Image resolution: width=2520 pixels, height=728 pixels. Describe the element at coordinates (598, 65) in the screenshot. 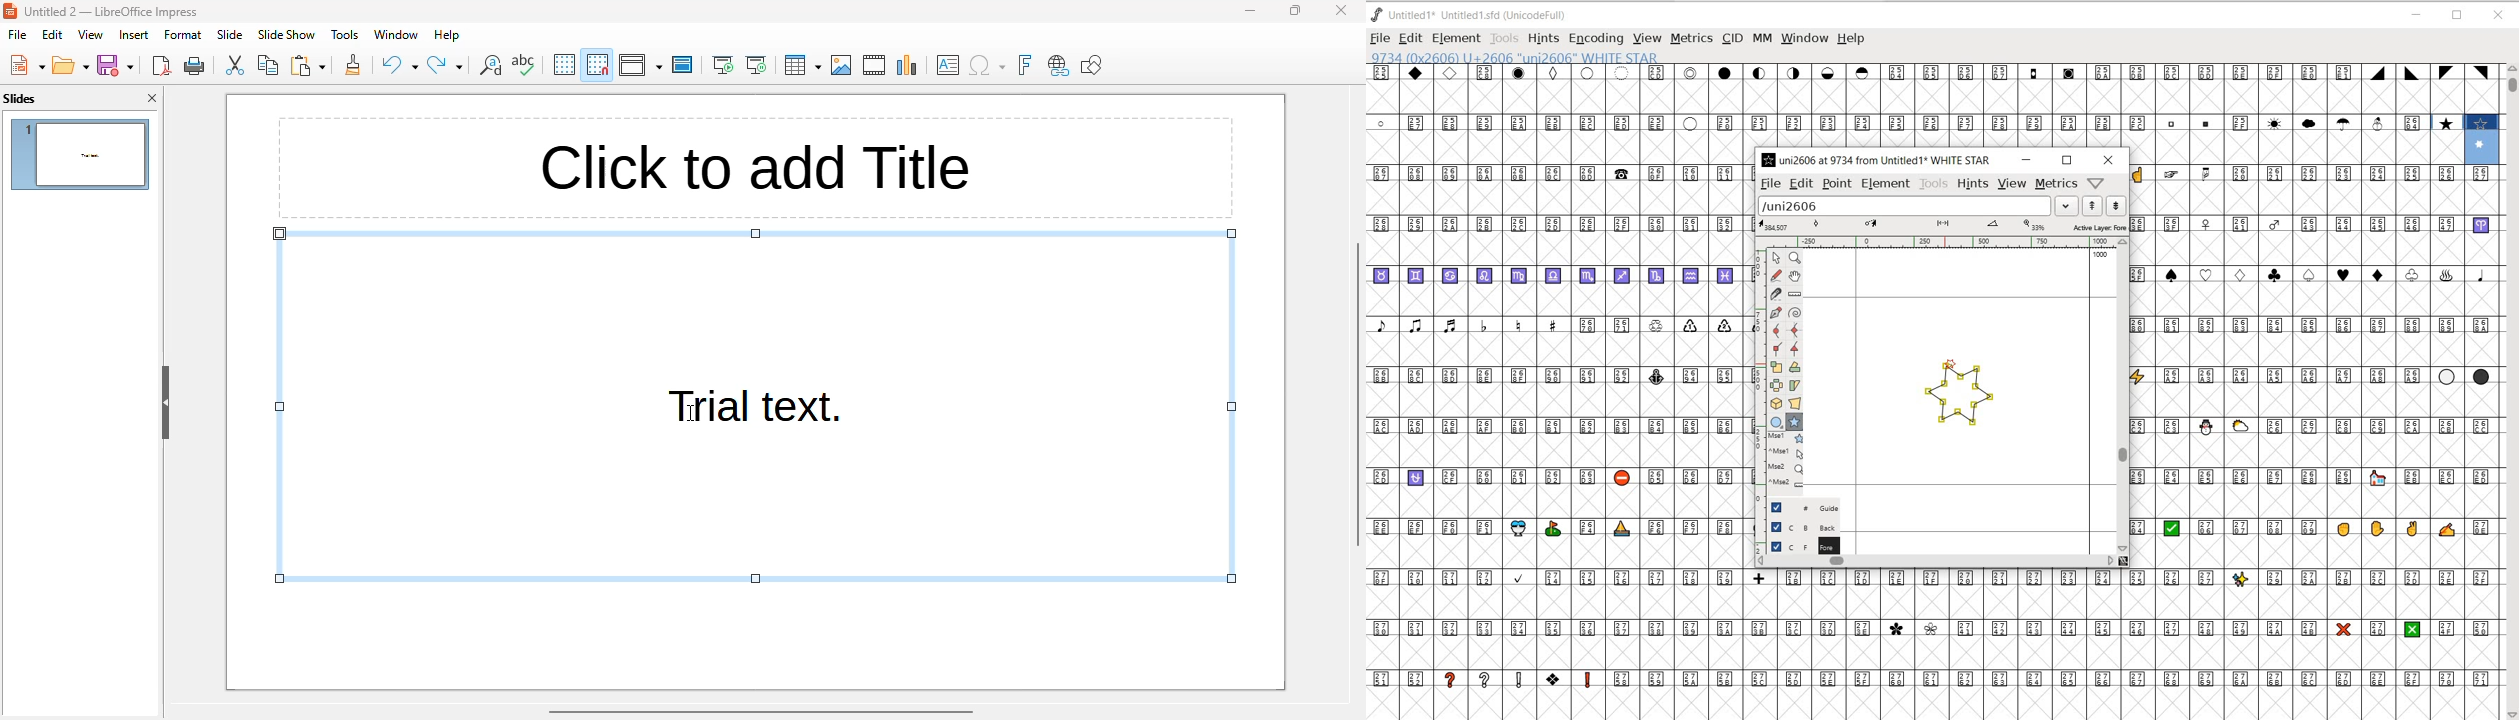

I see `snap to grid` at that location.